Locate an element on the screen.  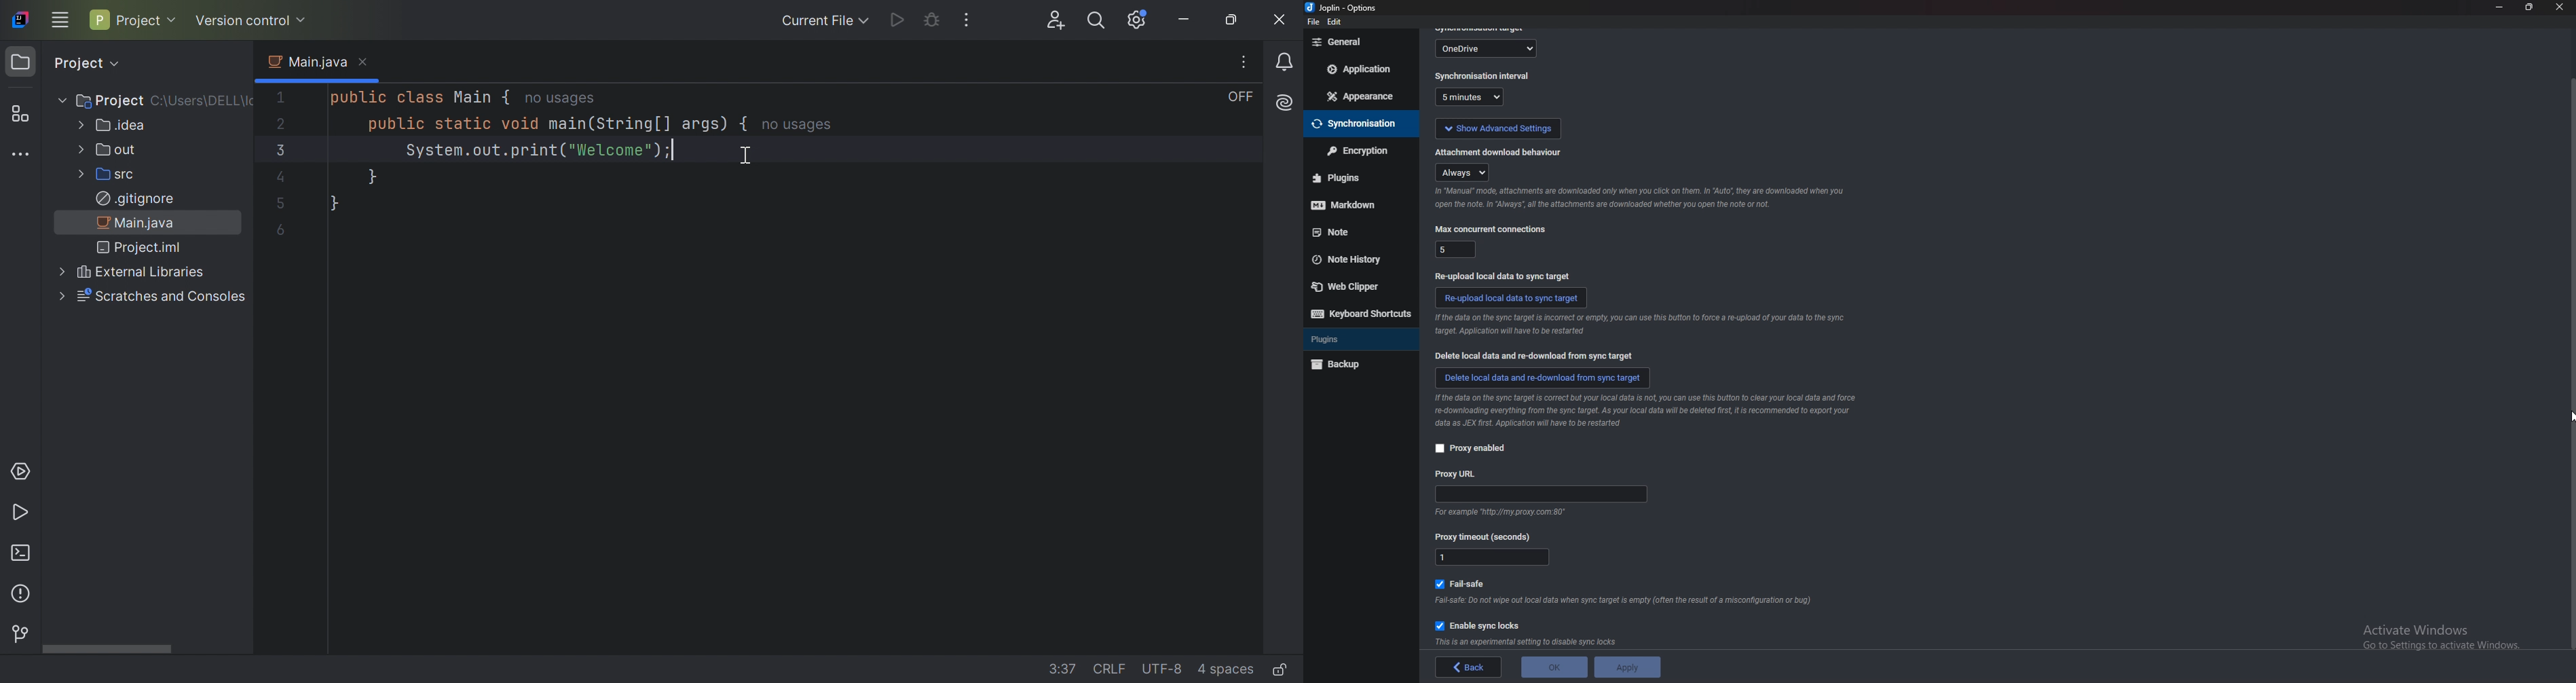
enable sync lock is located at coordinates (1482, 624).